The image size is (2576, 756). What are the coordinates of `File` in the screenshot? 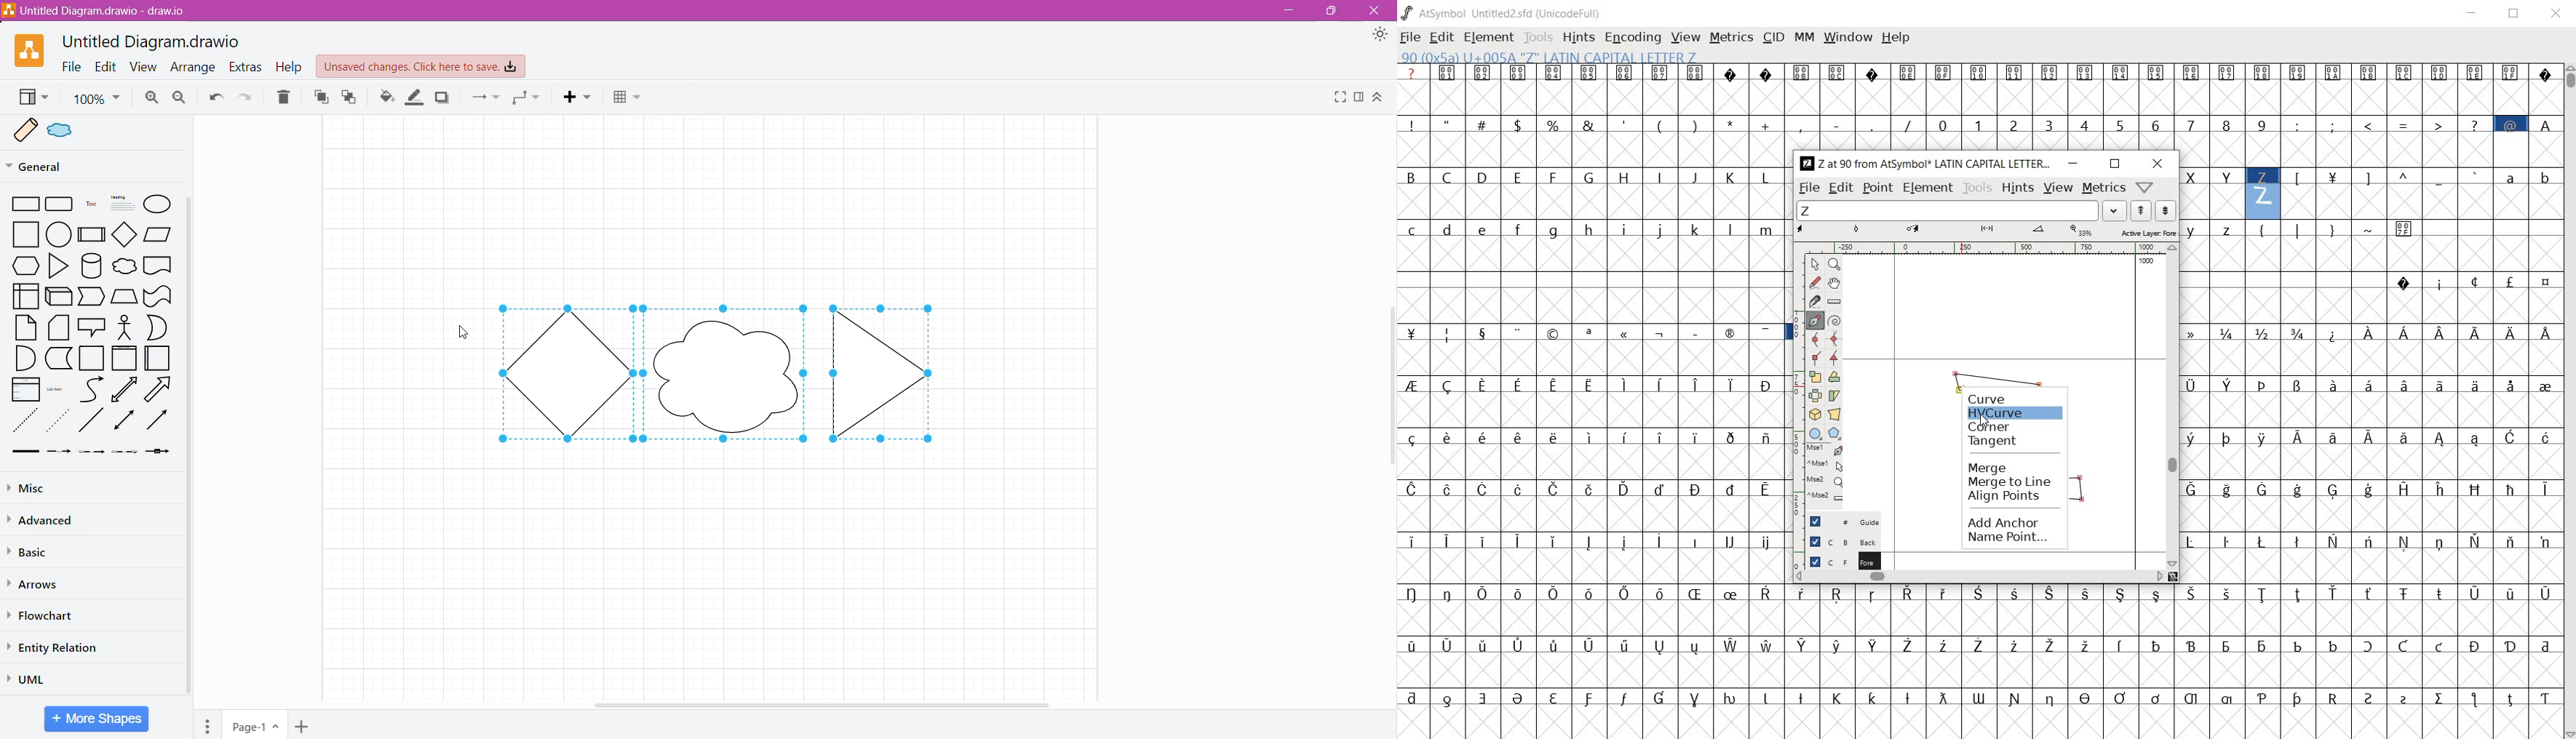 It's located at (71, 67).